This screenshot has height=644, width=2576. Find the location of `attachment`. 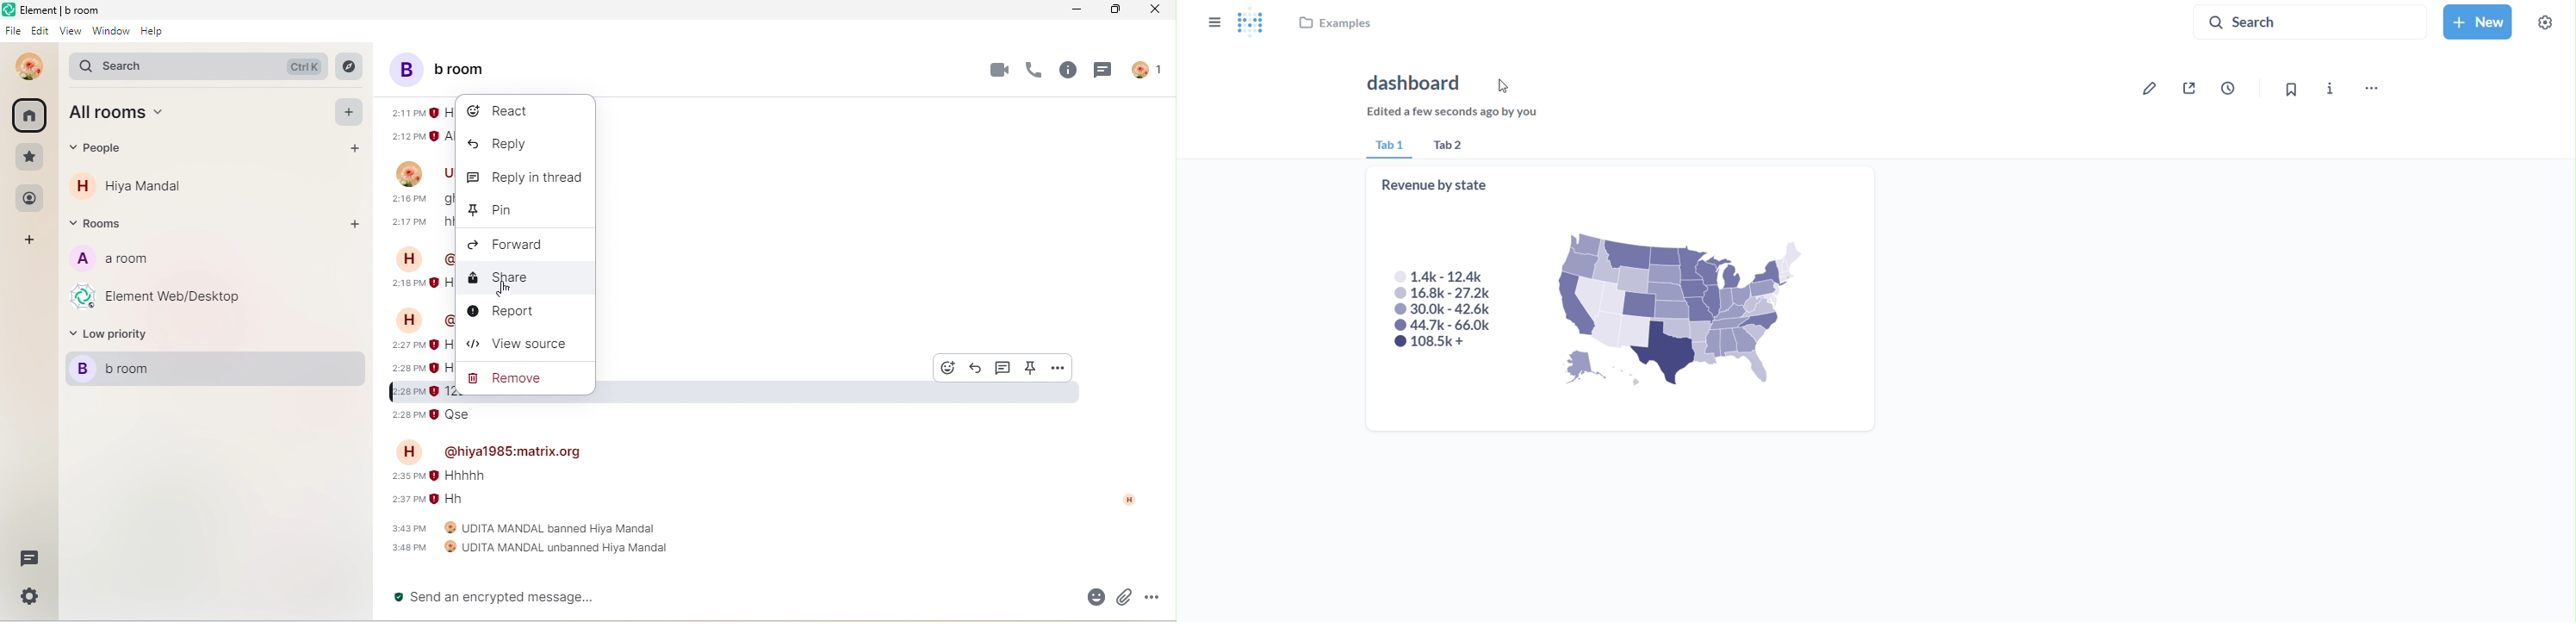

attachment is located at coordinates (1125, 598).